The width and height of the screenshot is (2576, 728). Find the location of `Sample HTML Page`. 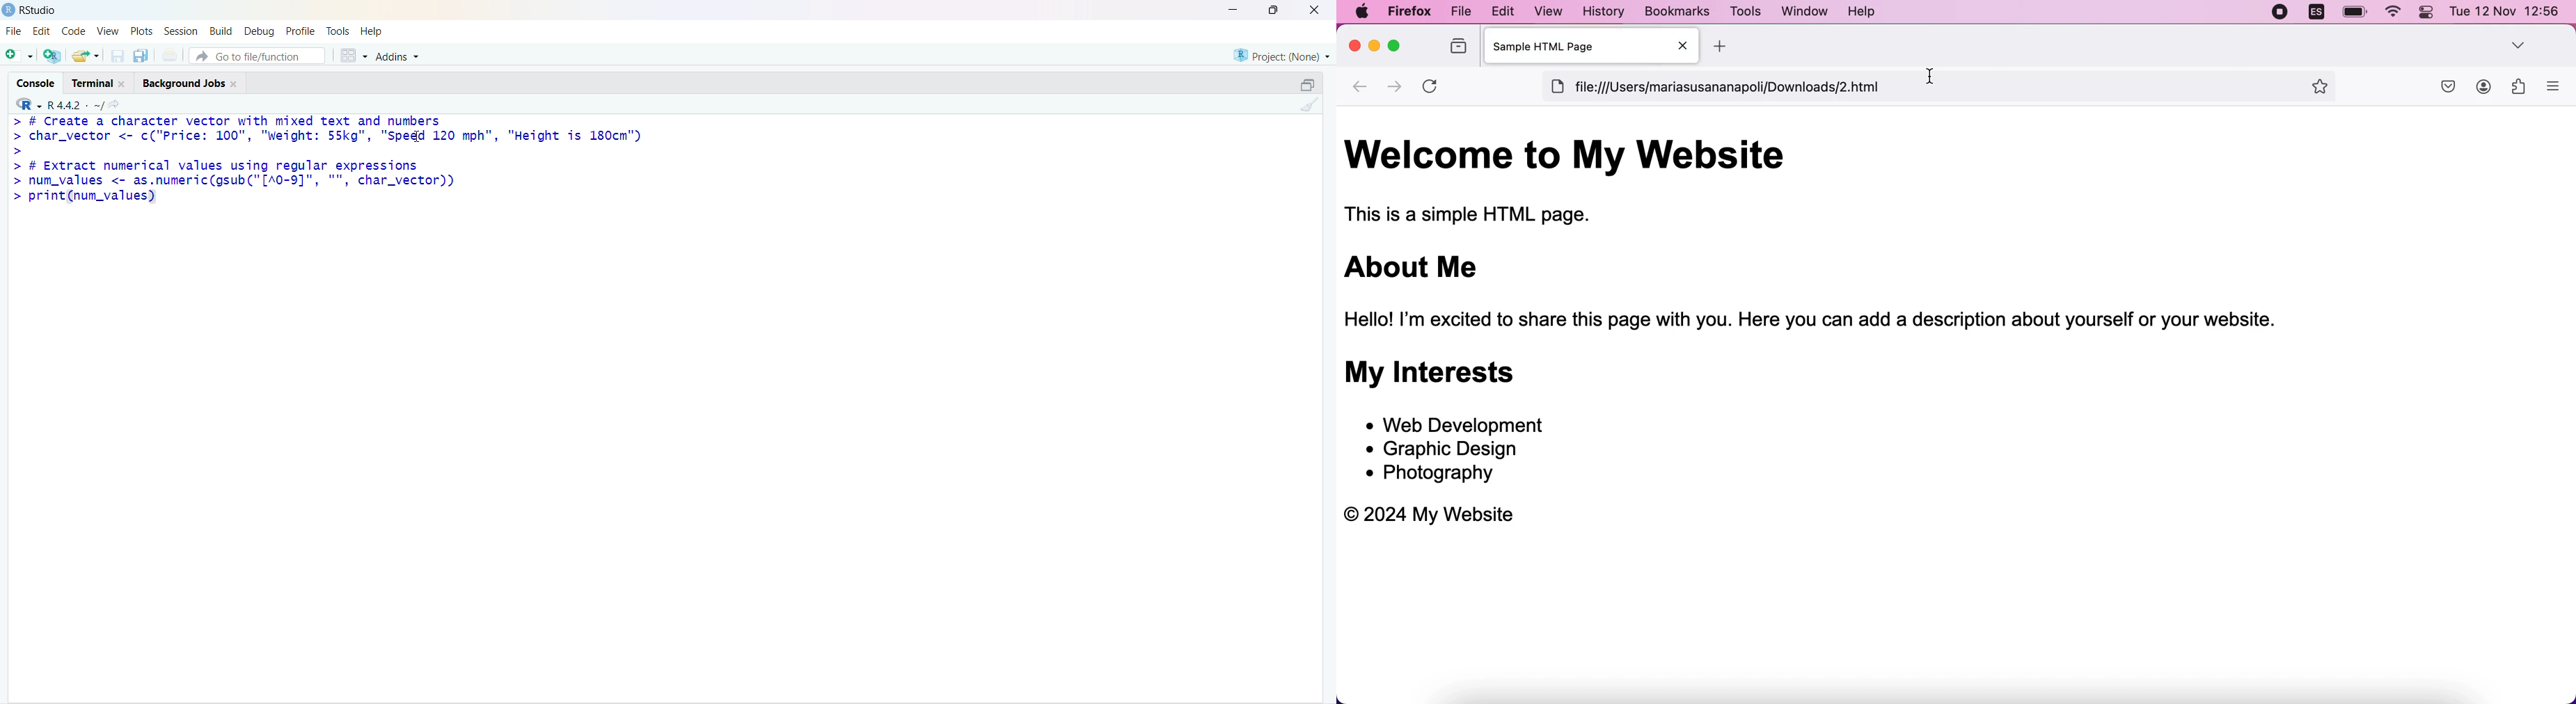

Sample HTML Page is located at coordinates (1589, 46).